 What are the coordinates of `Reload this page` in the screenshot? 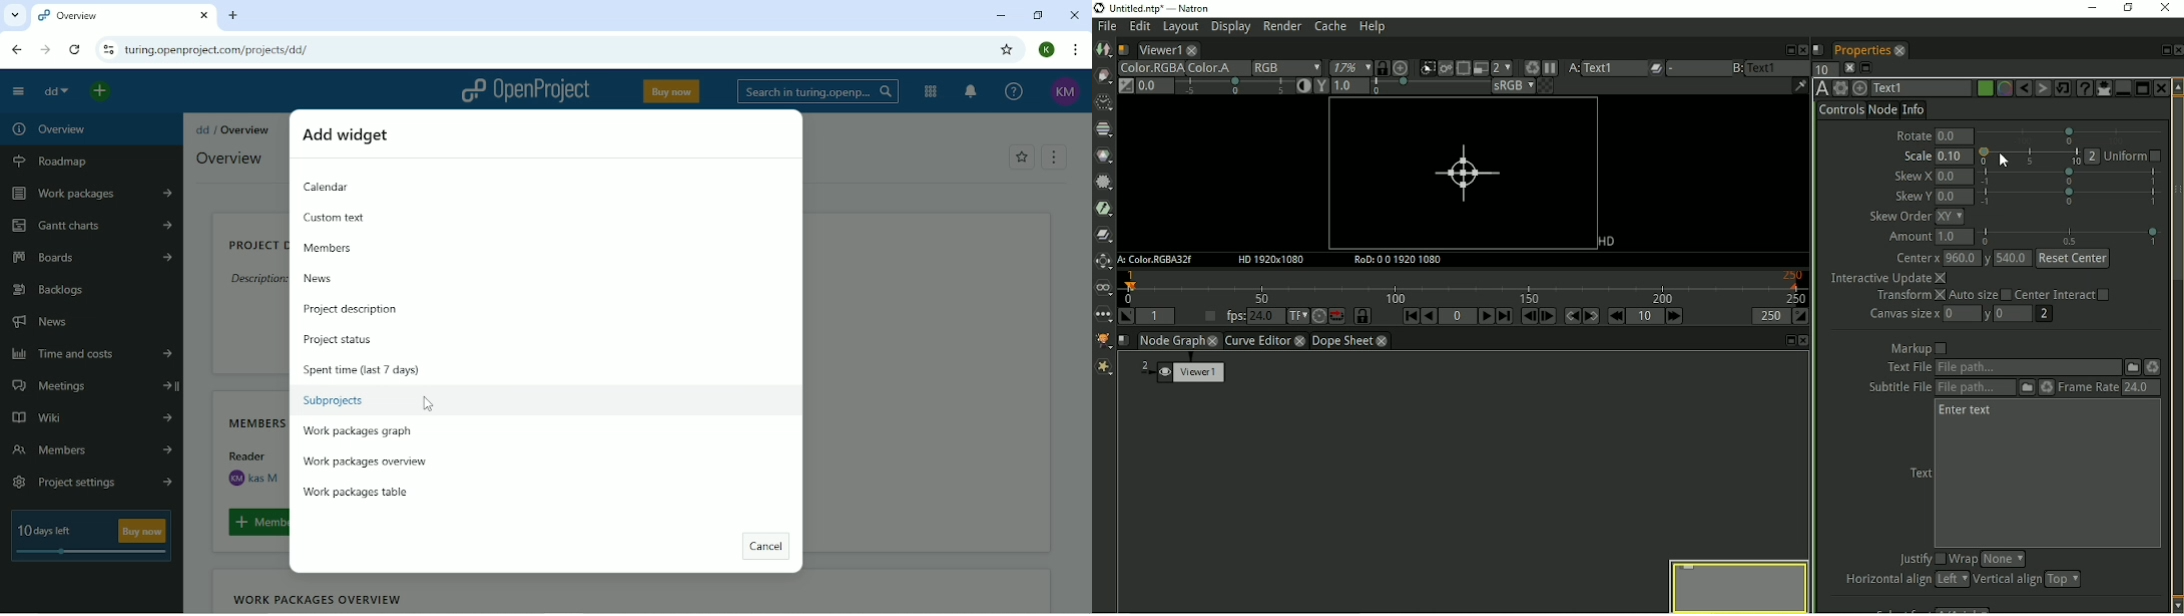 It's located at (77, 49).